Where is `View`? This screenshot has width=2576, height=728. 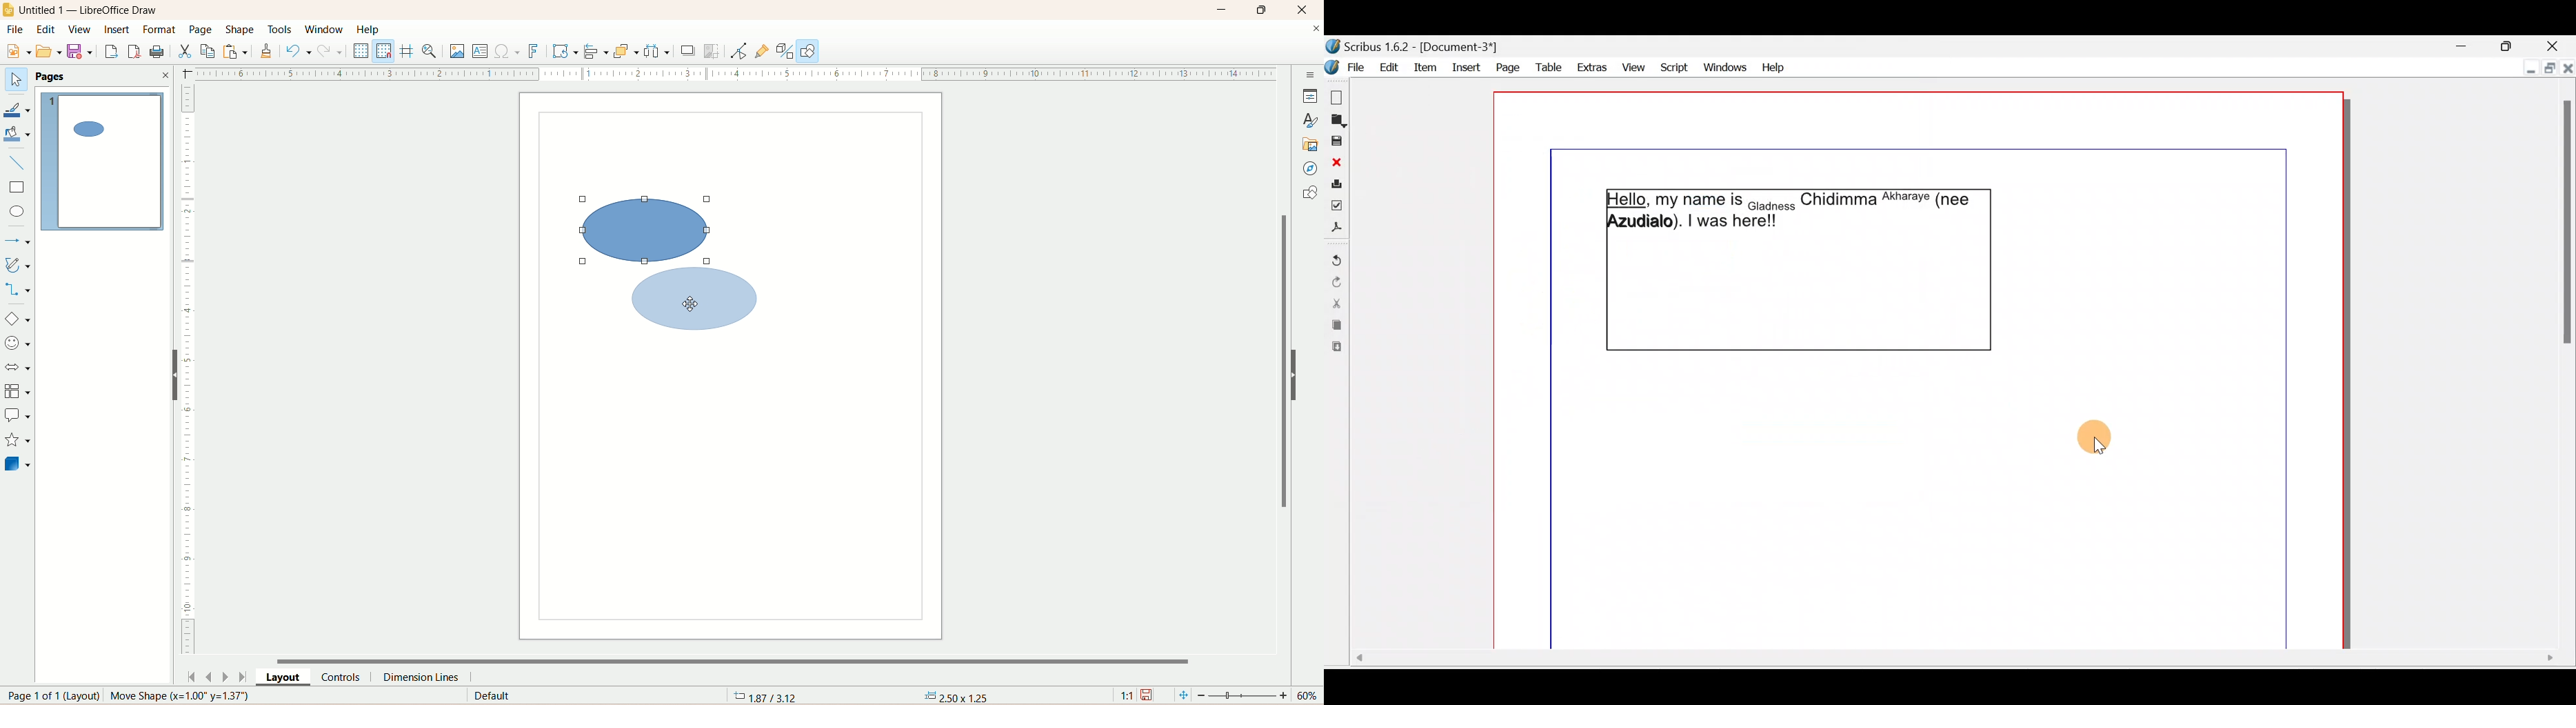 View is located at coordinates (1633, 67).